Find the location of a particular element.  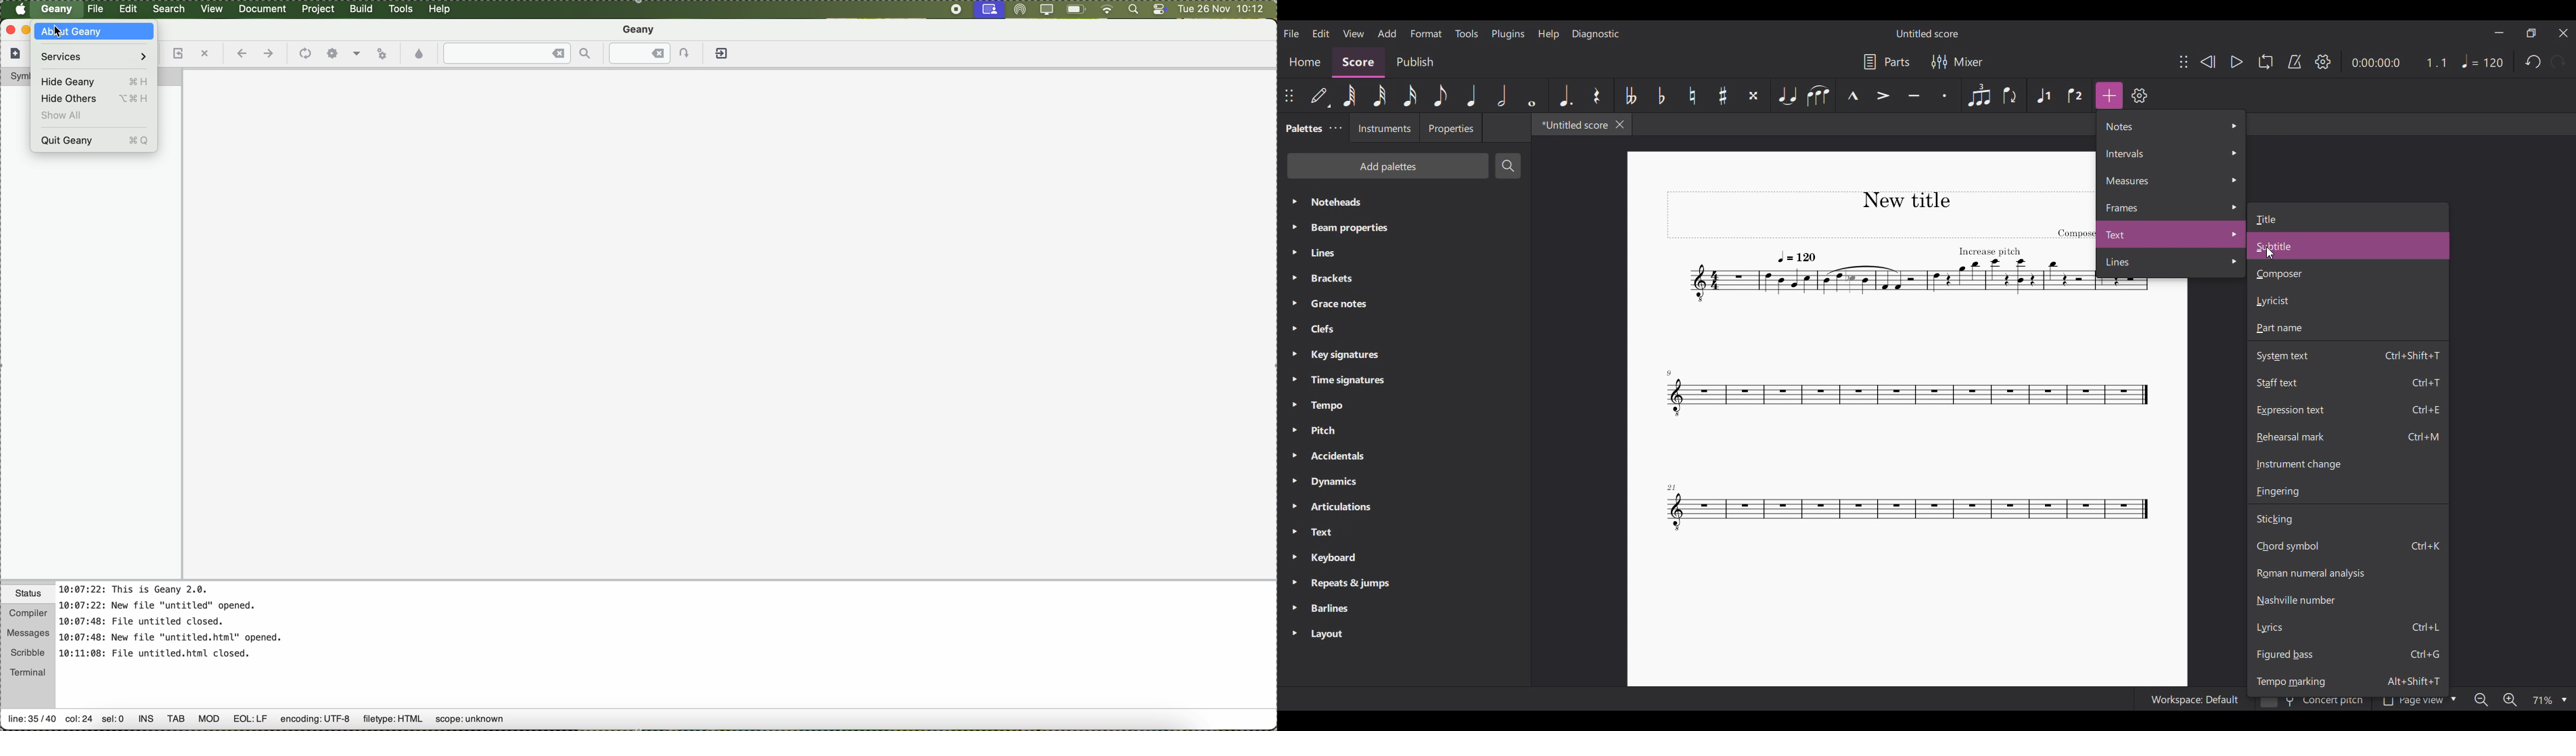

Toggle double flat is located at coordinates (1630, 96).